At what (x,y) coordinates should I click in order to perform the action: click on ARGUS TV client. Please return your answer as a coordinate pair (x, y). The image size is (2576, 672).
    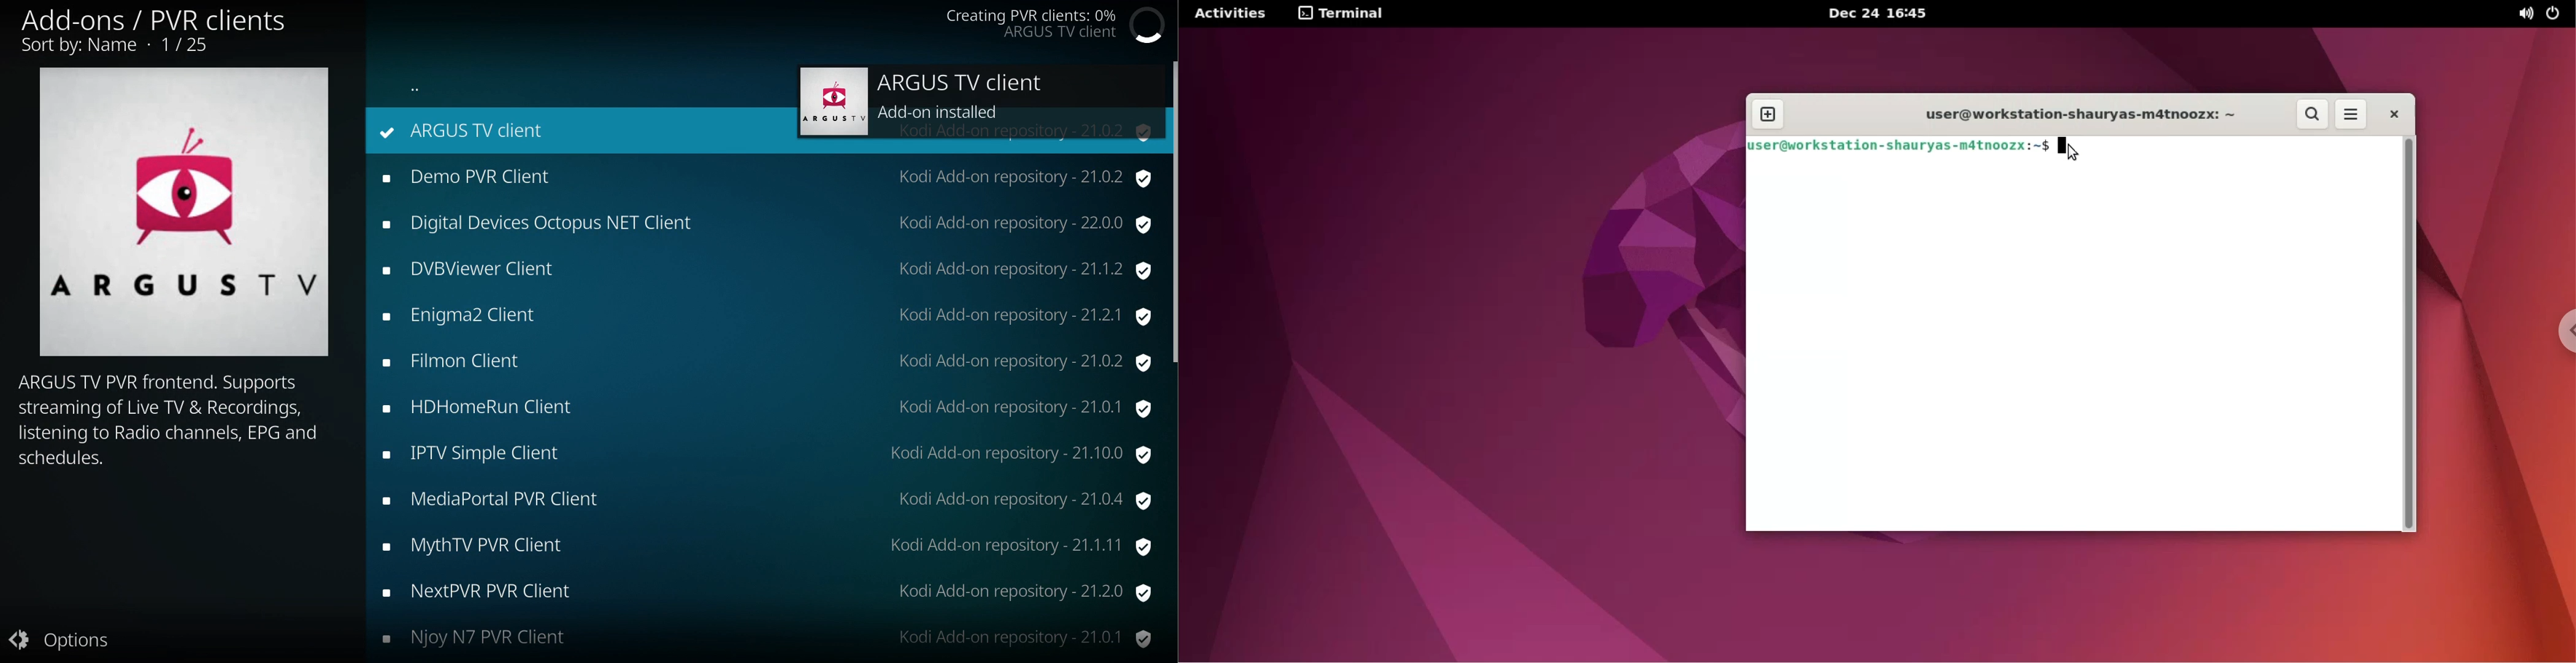
    Looking at the image, I should click on (503, 128).